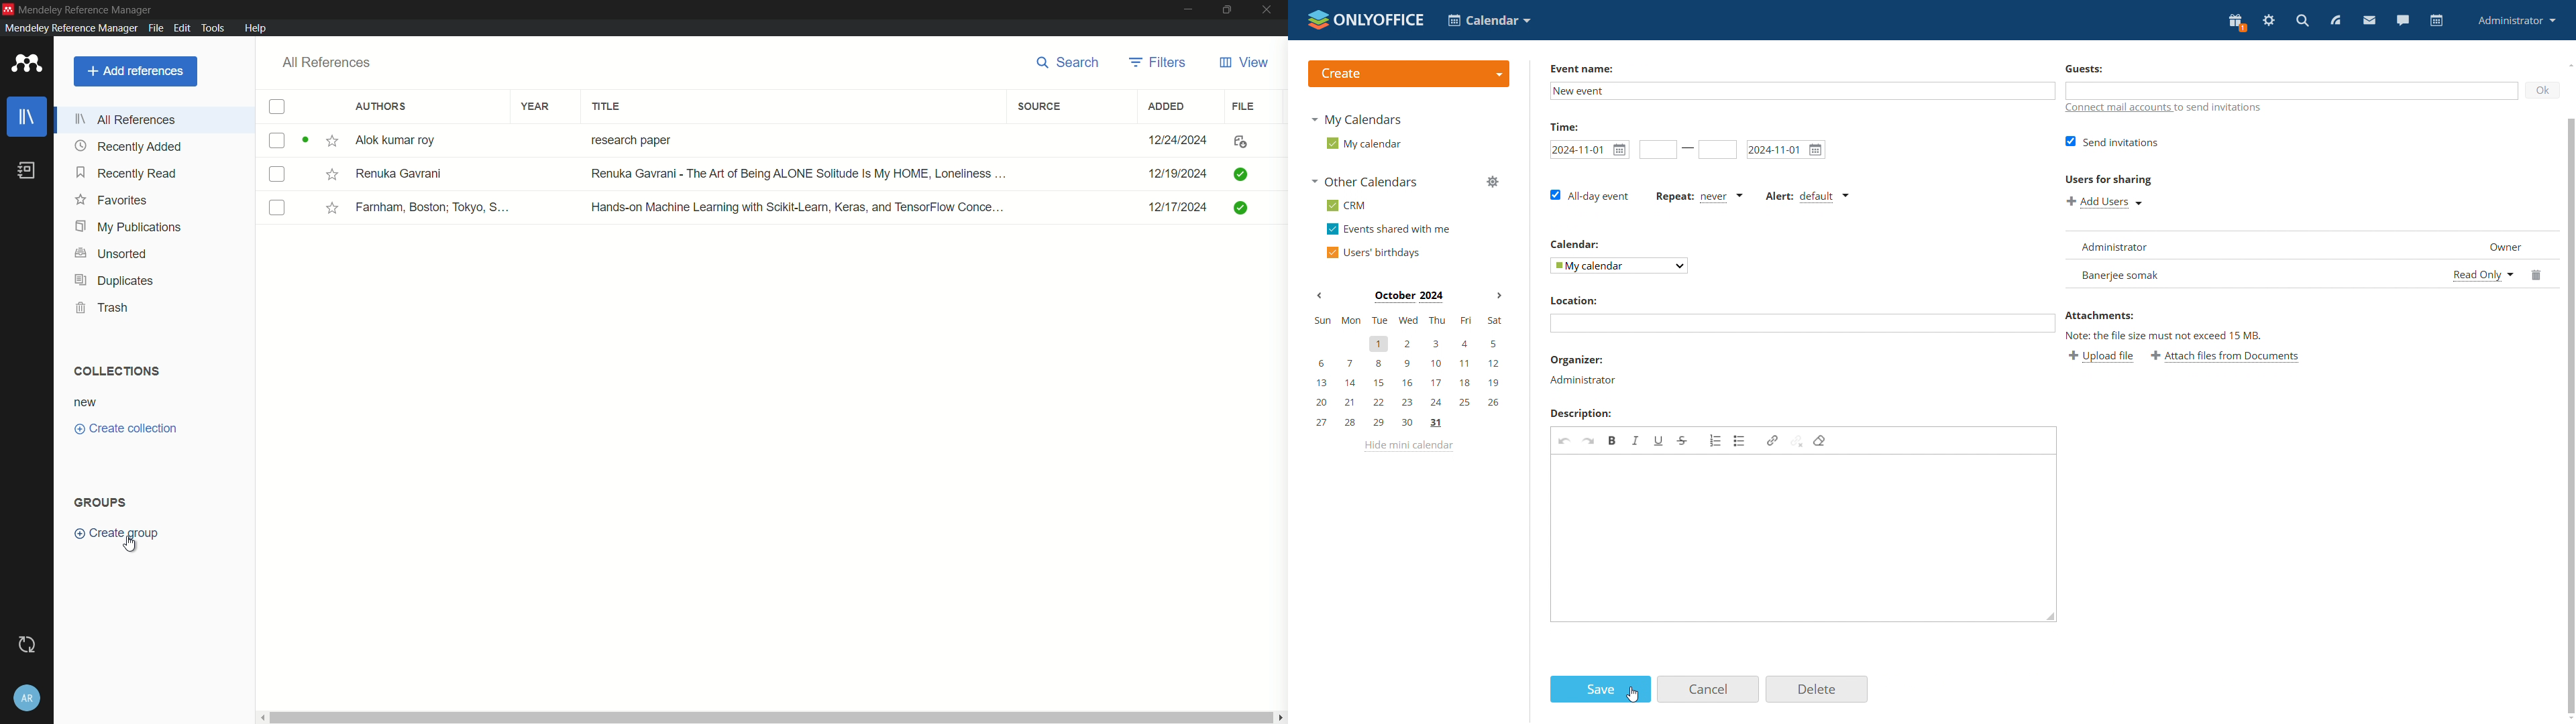  What do you see at coordinates (129, 119) in the screenshot?
I see `all references` at bounding box center [129, 119].